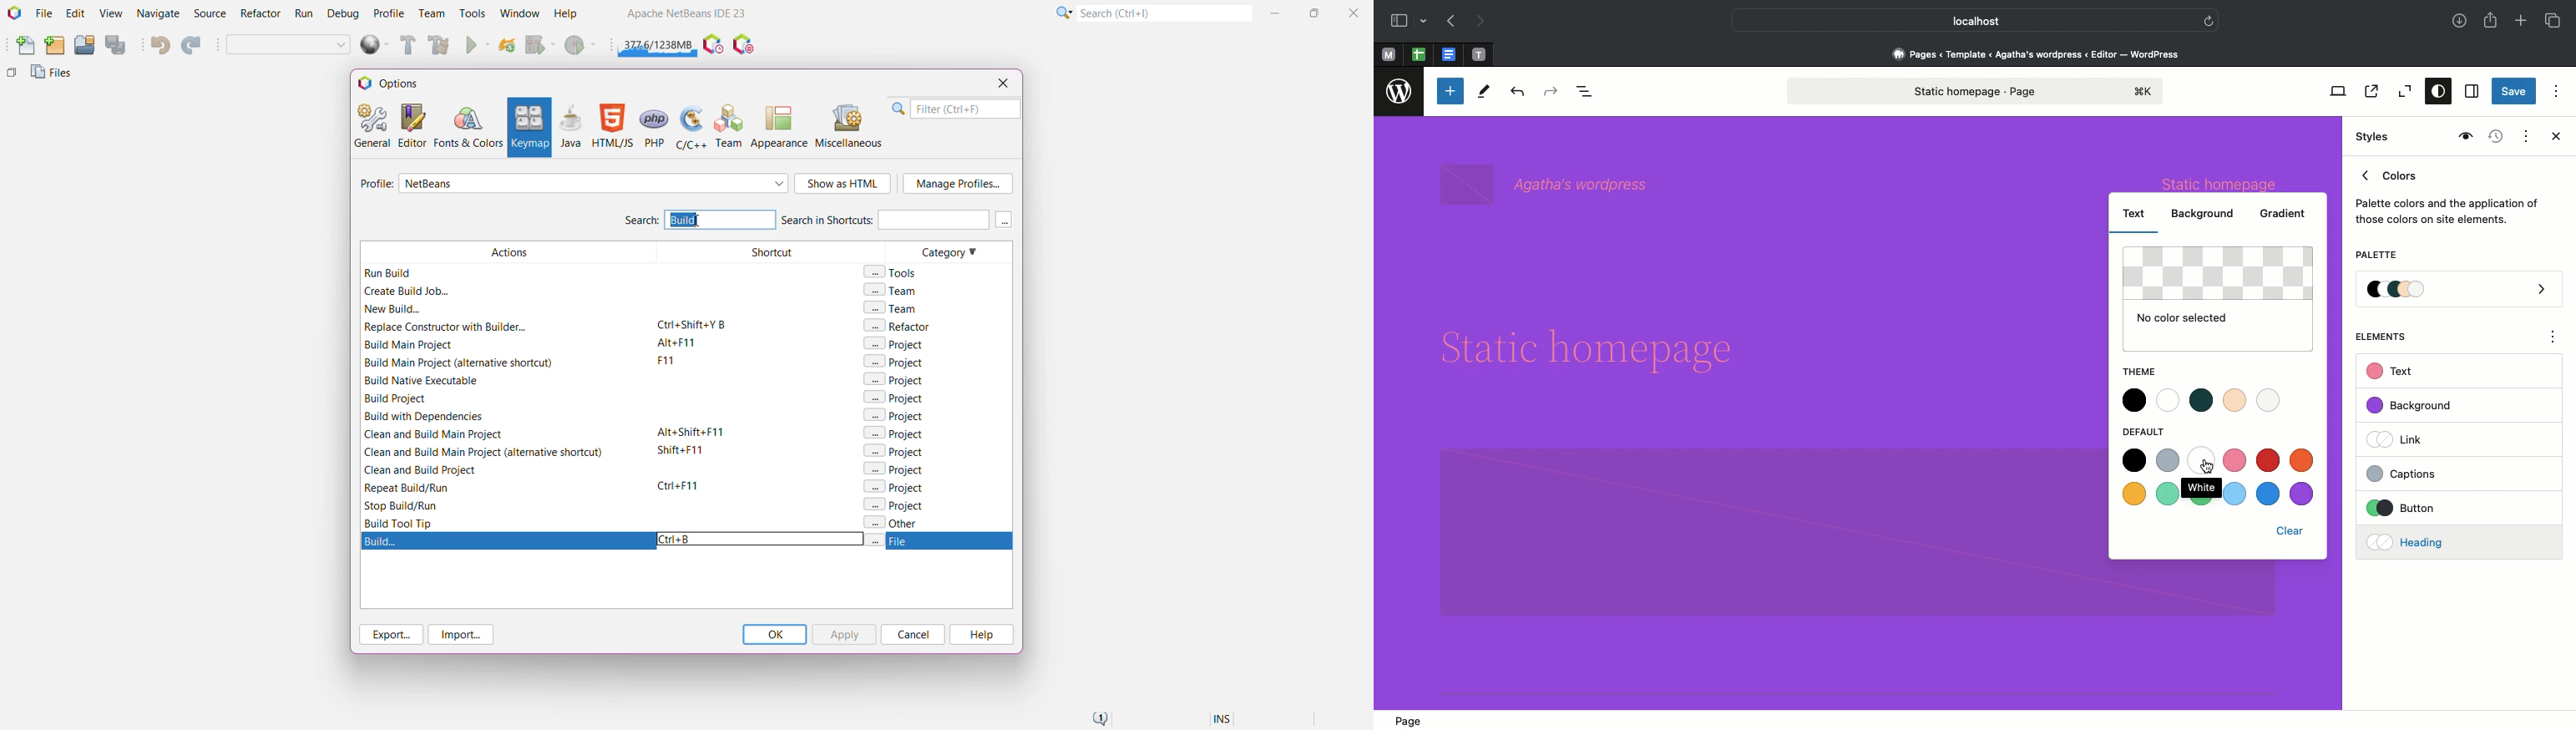 The image size is (2576, 756). I want to click on Palette, so click(2376, 256).